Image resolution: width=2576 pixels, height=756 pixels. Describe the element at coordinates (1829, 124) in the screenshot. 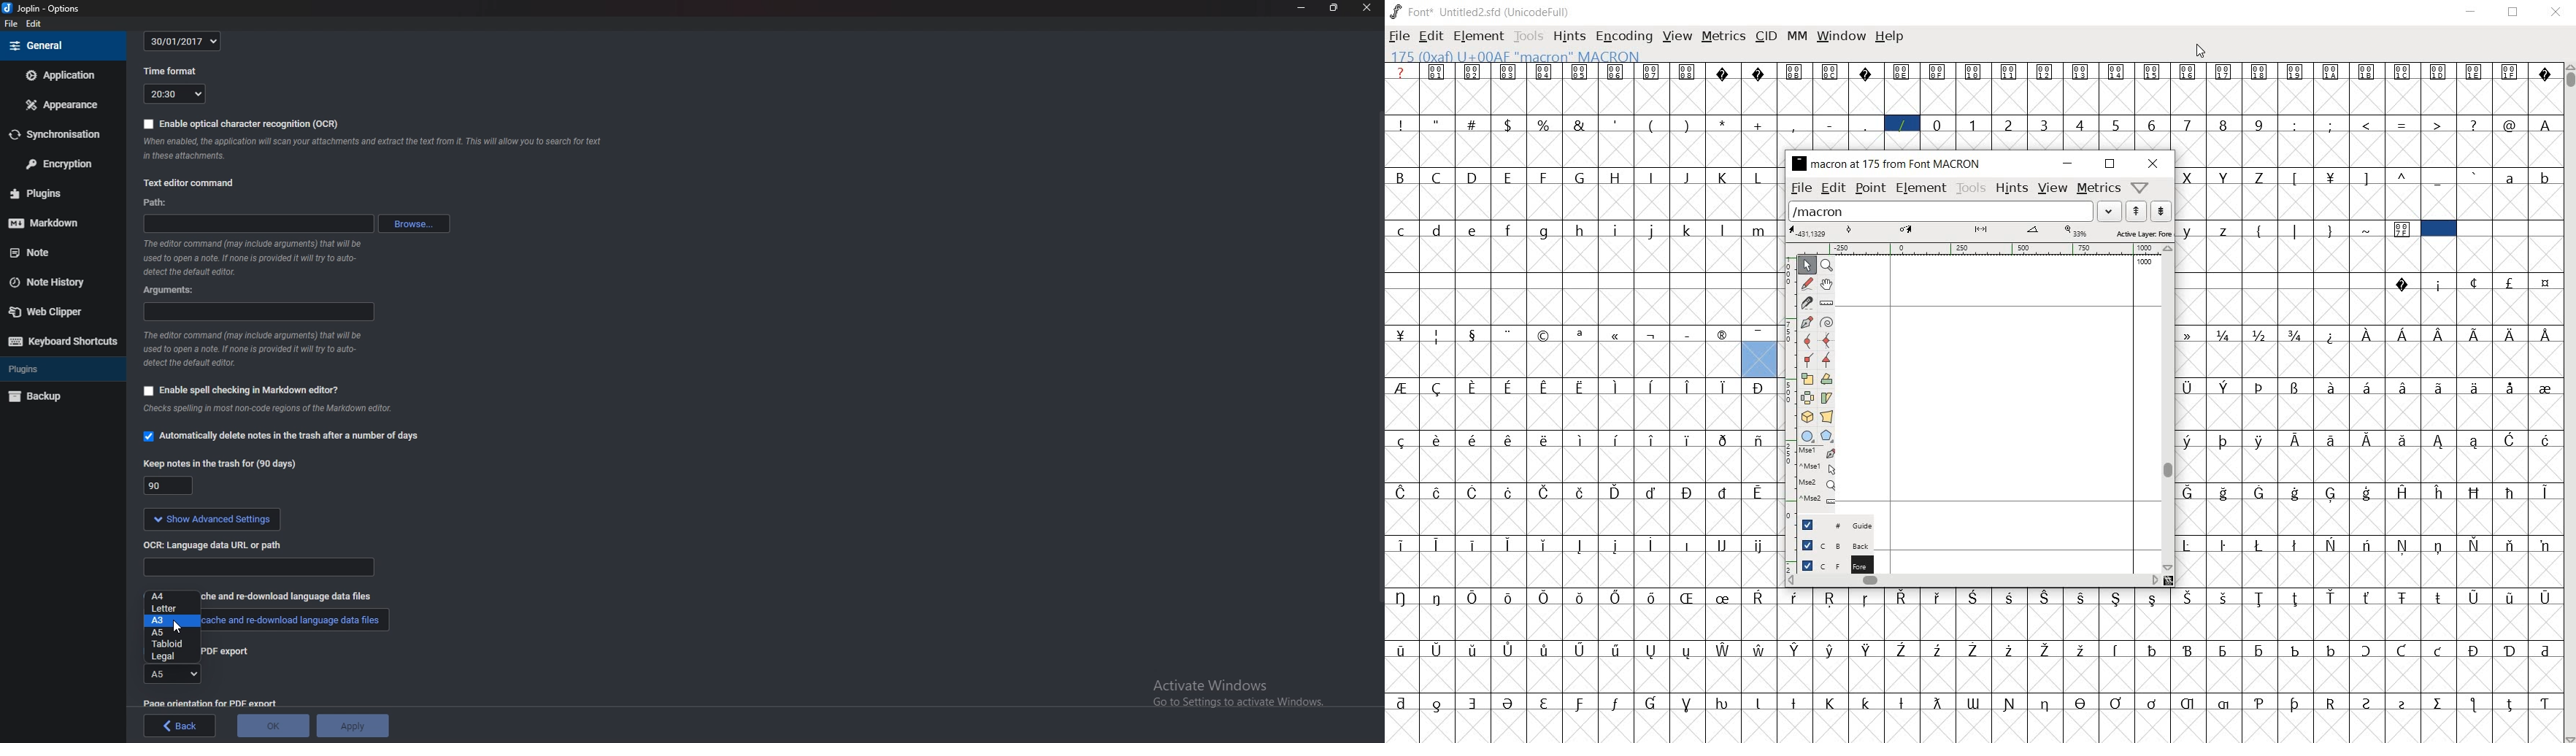

I see `-` at that location.